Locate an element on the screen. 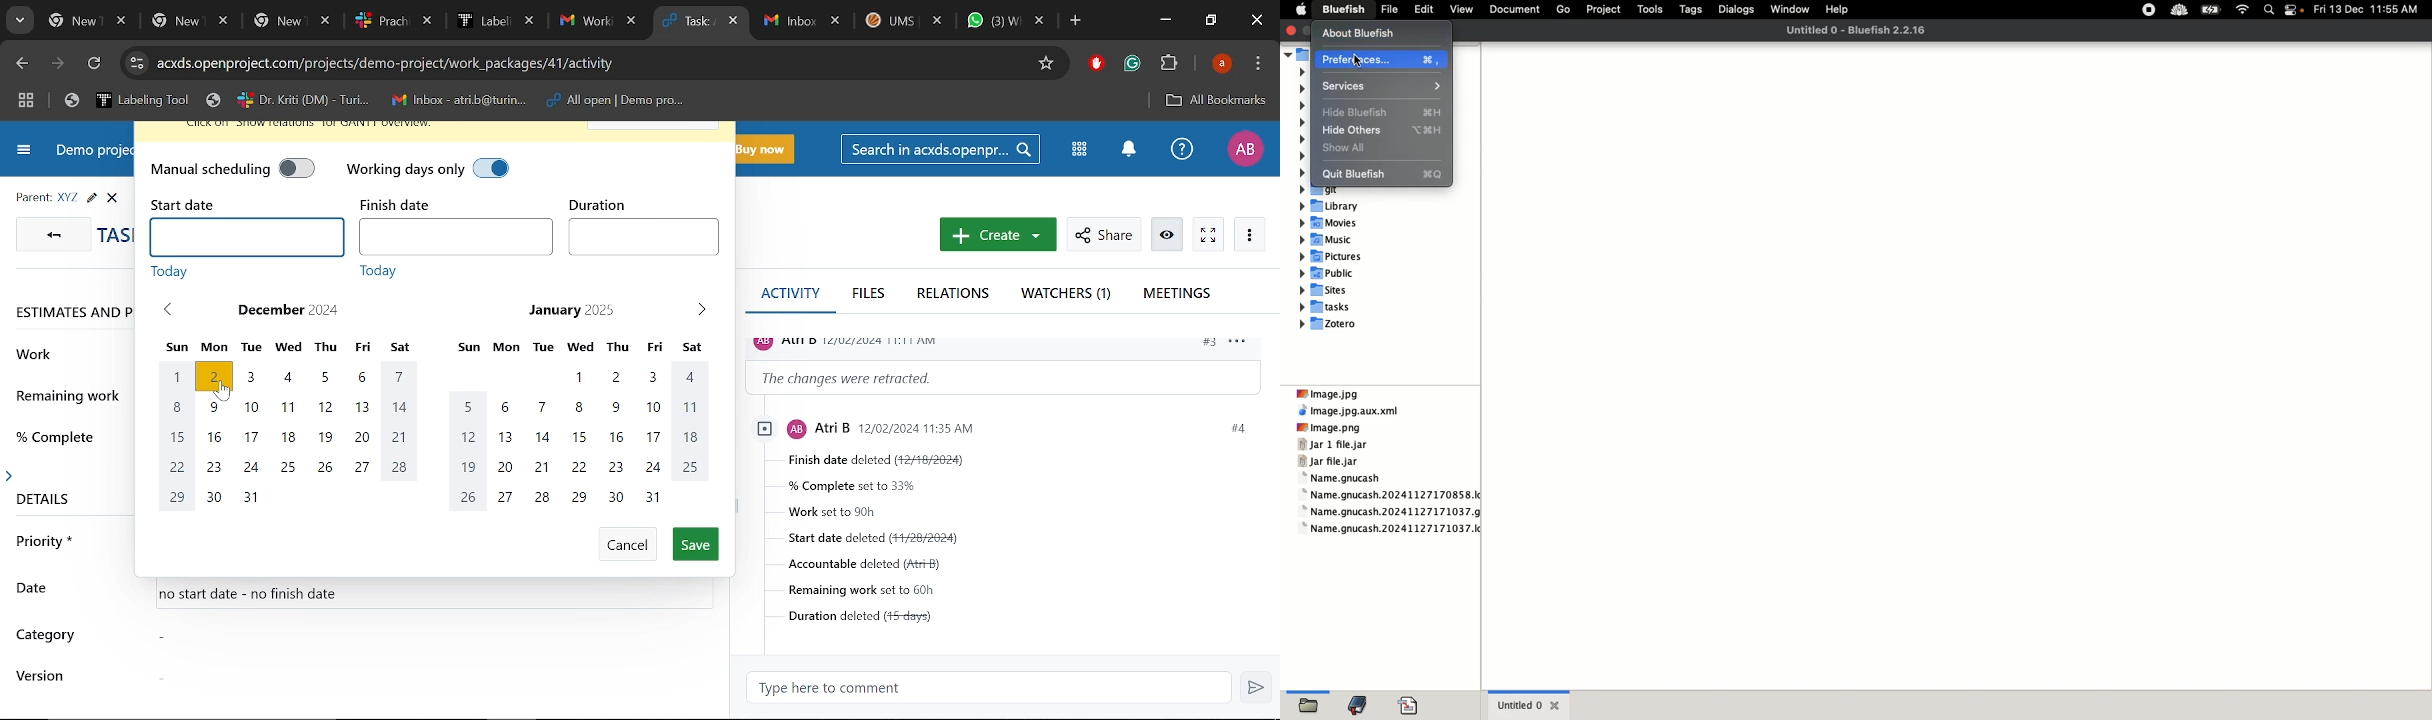 Image resolution: width=2436 pixels, height=728 pixels. today is located at coordinates (381, 269).